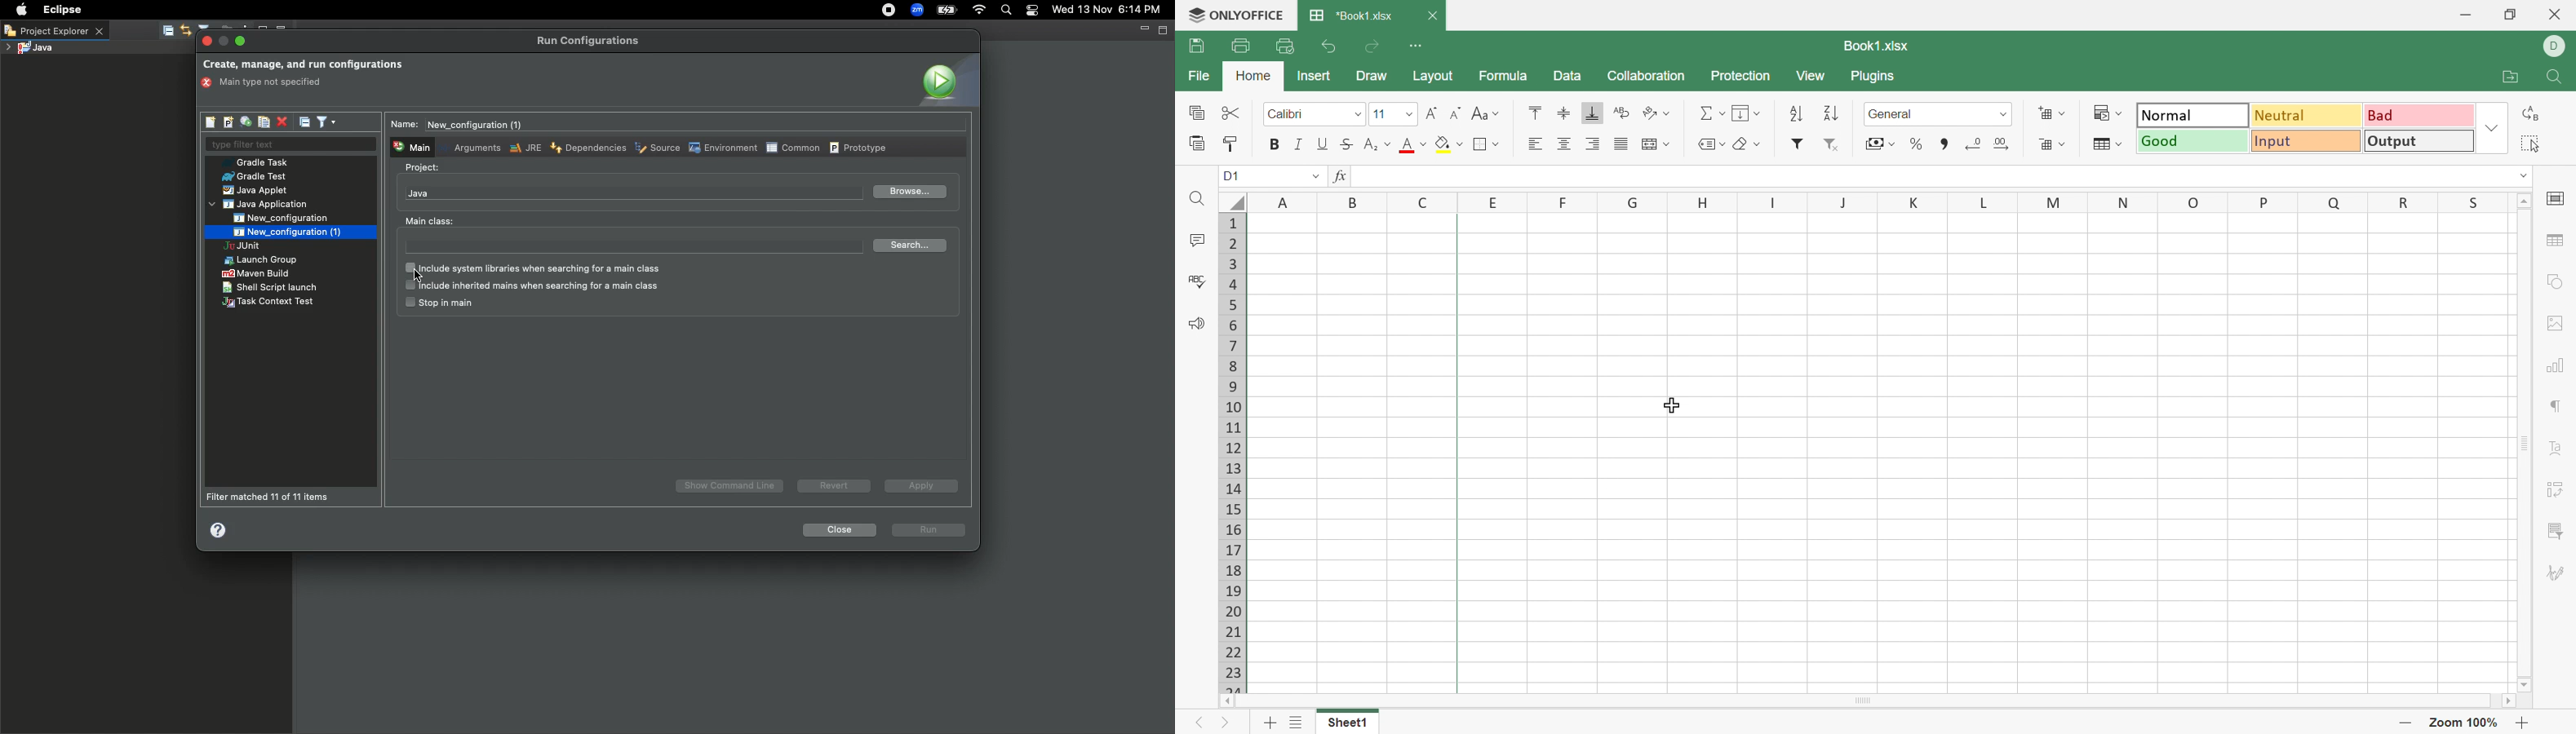 The image size is (2576, 756). Describe the element at coordinates (1670, 402) in the screenshot. I see `Cursor` at that location.